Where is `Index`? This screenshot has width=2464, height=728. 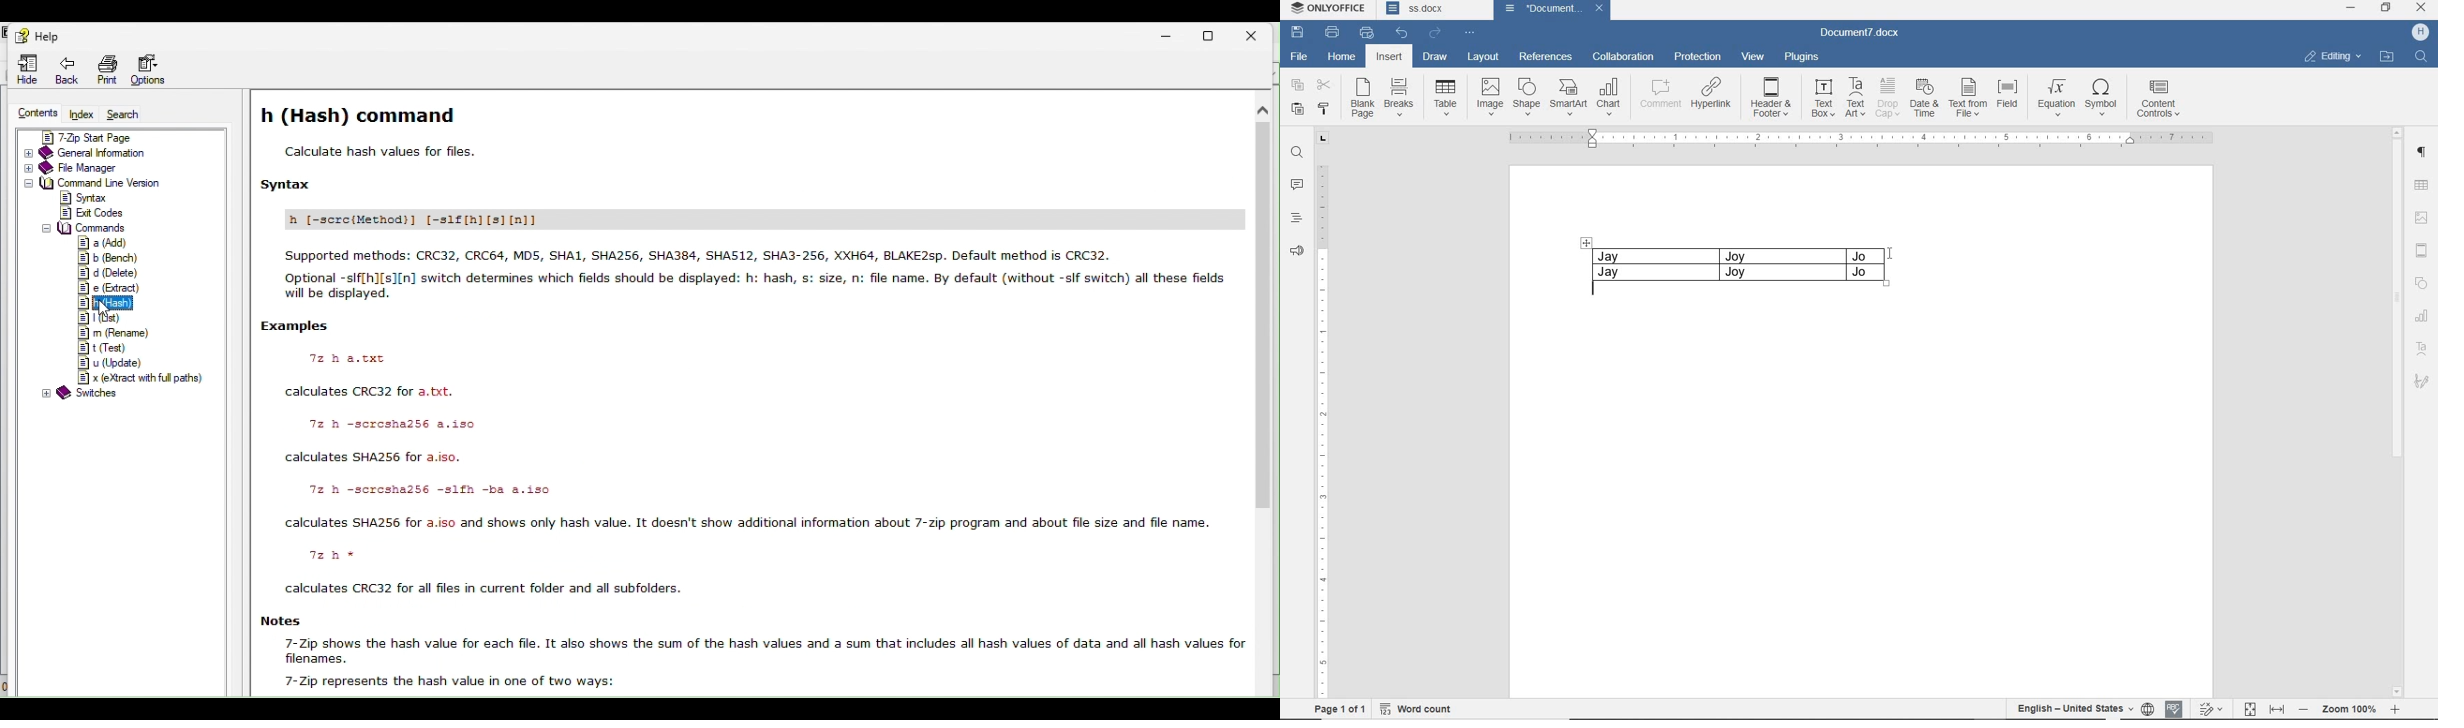 Index is located at coordinates (83, 112).